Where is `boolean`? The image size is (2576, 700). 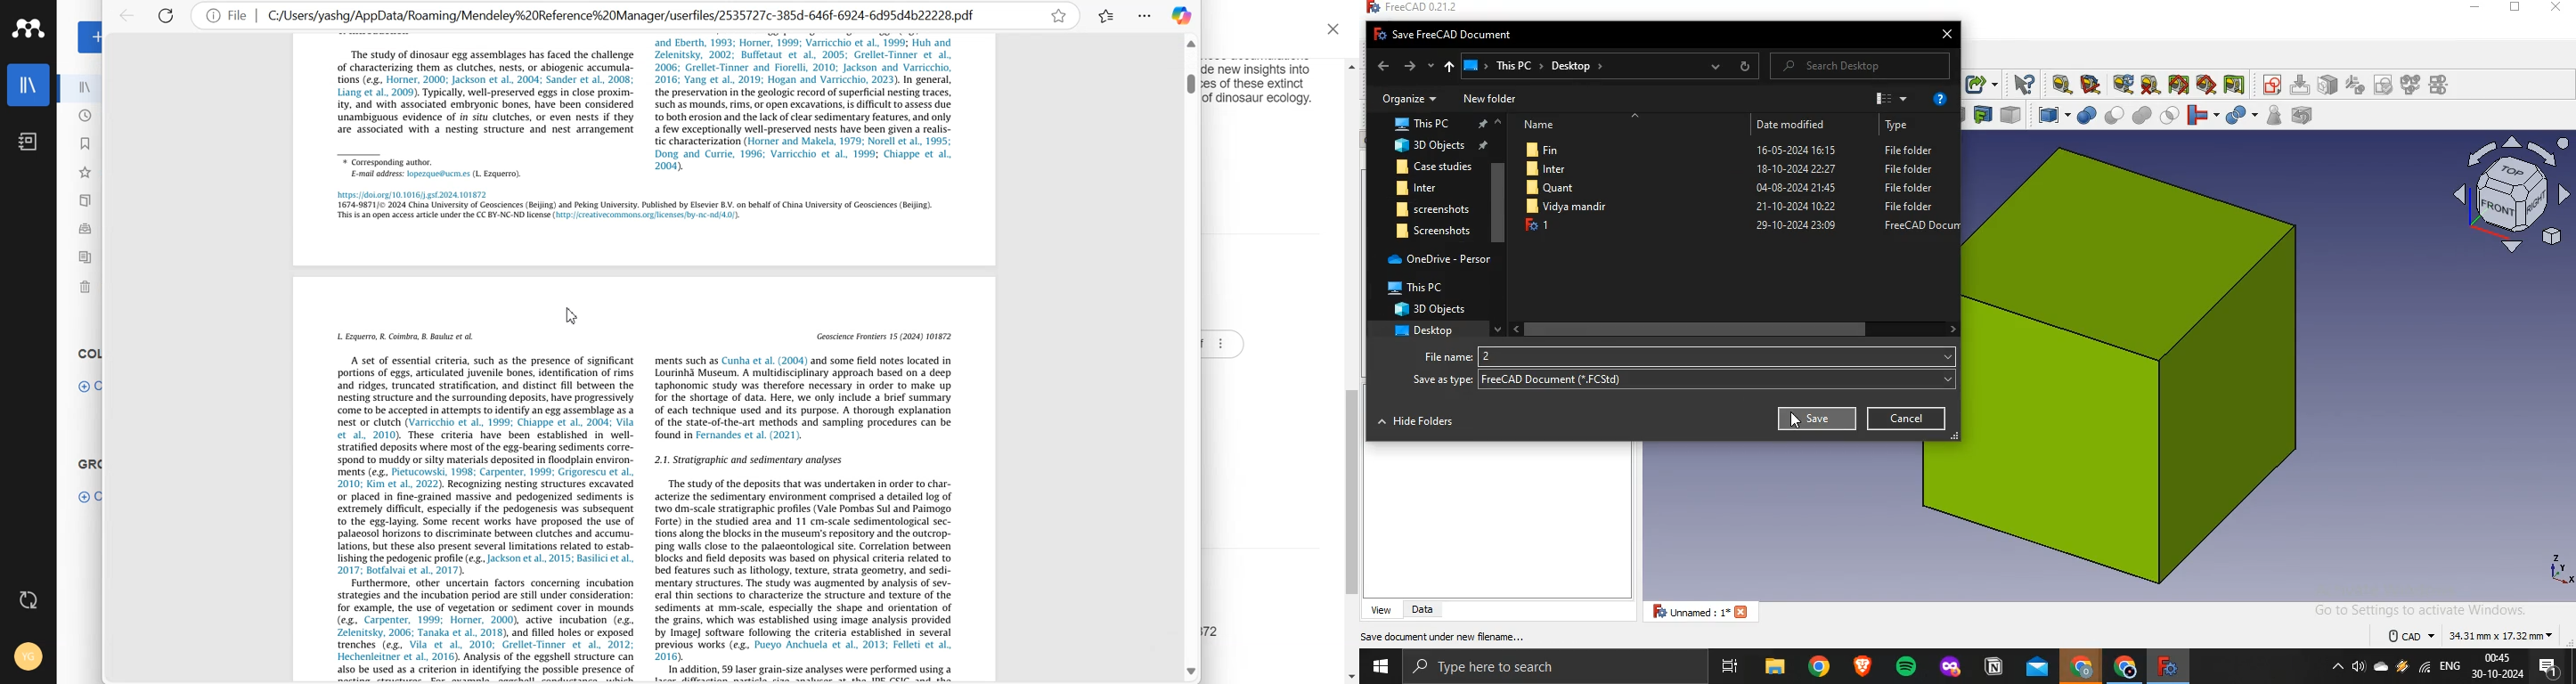 boolean is located at coordinates (2086, 114).